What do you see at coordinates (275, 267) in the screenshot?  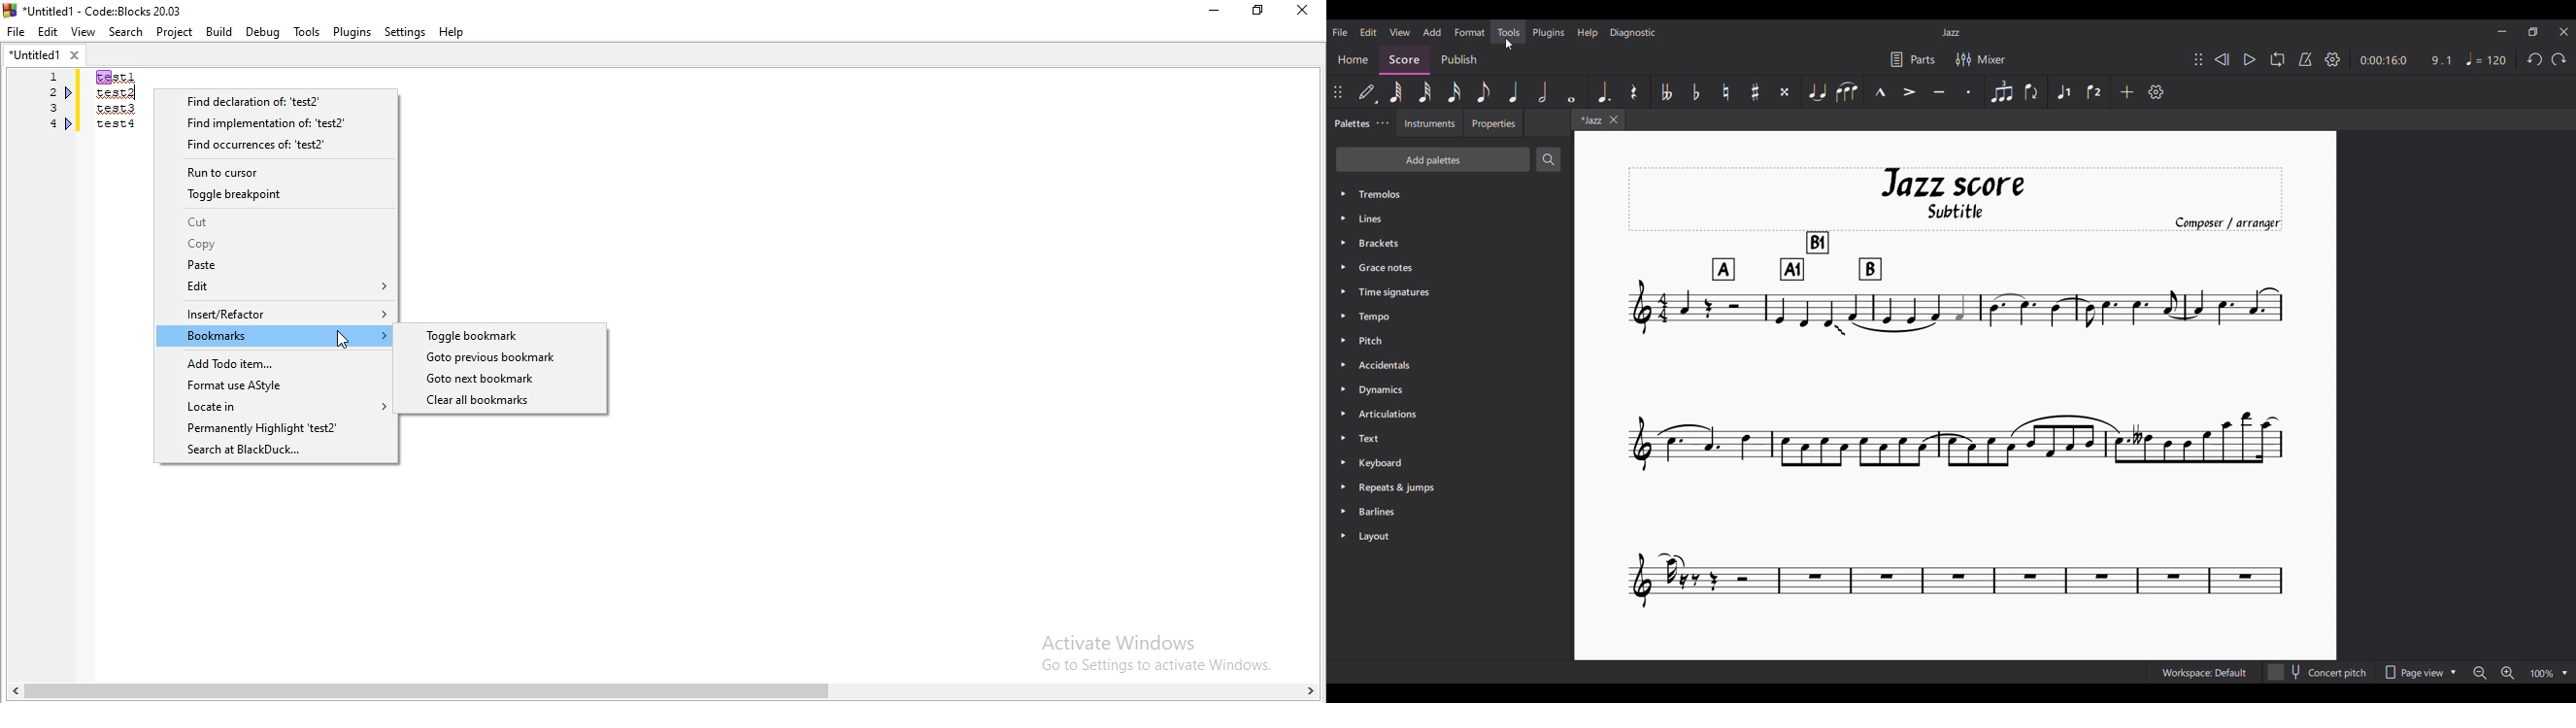 I see `Paste` at bounding box center [275, 267].